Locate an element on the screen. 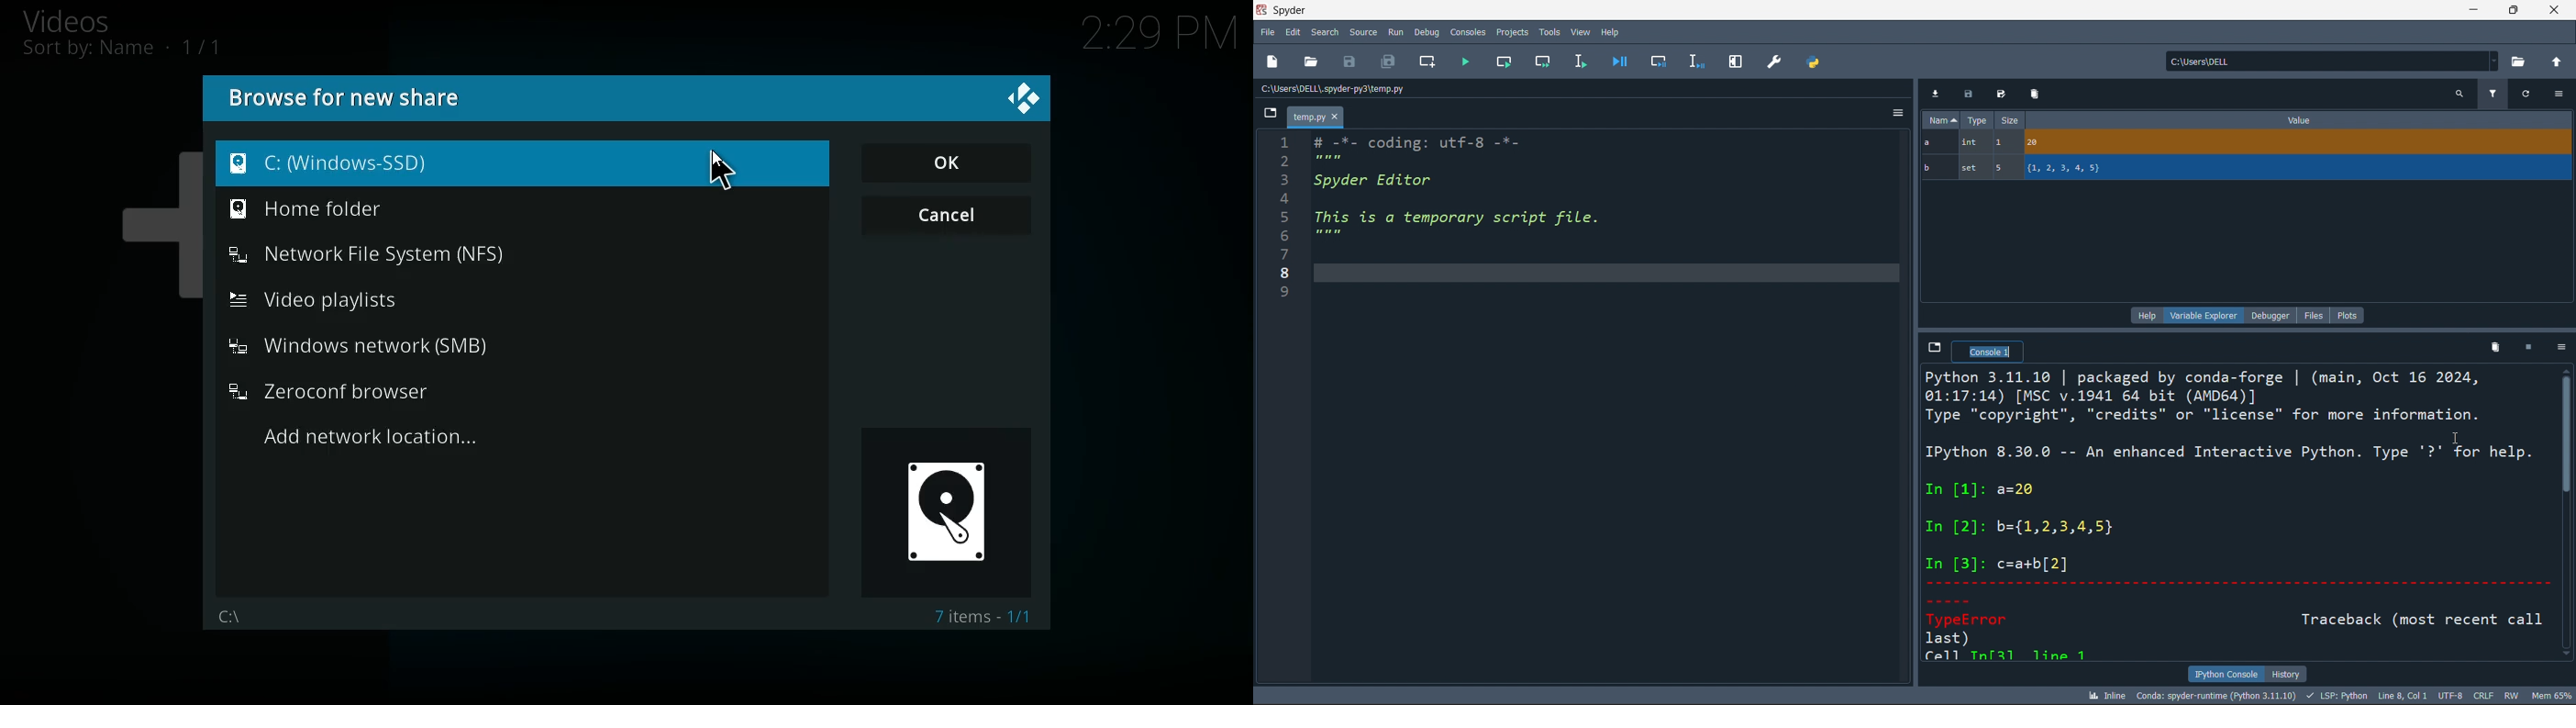 The height and width of the screenshot is (728, 2576). filter is located at coordinates (2493, 92).